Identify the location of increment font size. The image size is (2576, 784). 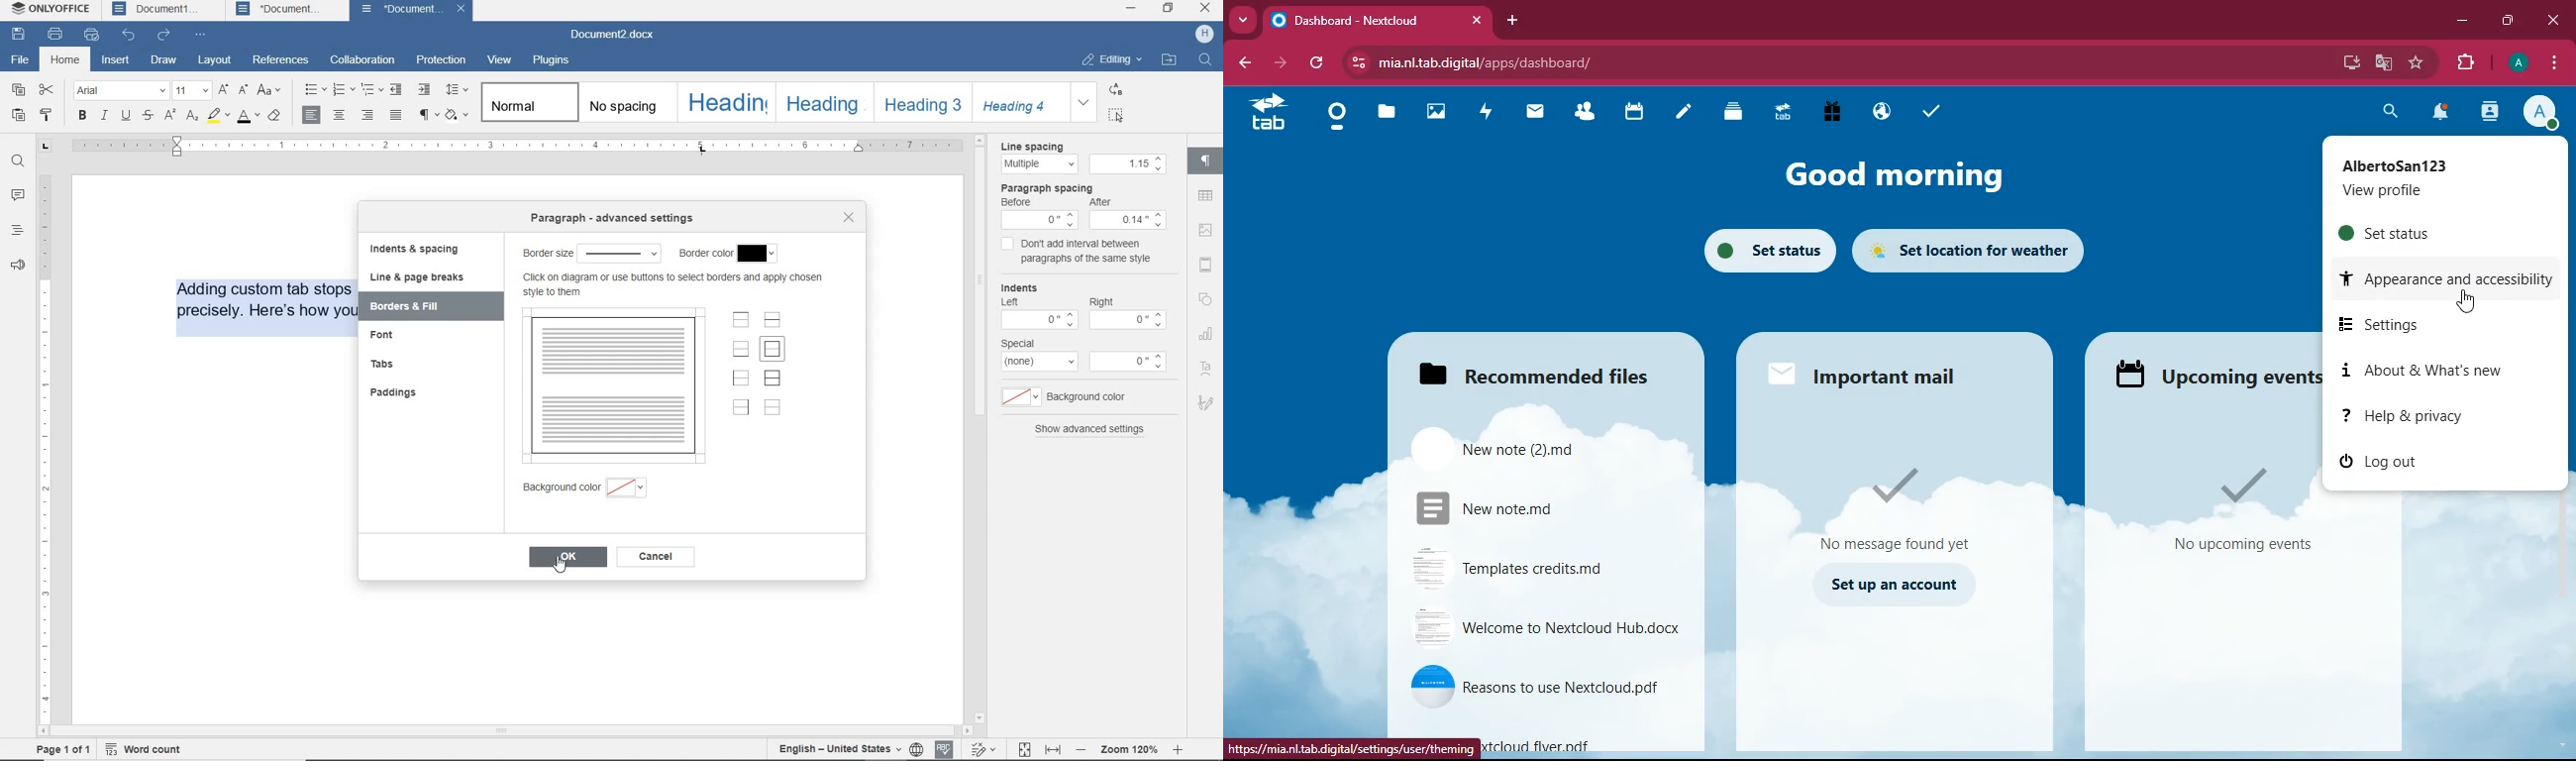
(223, 91).